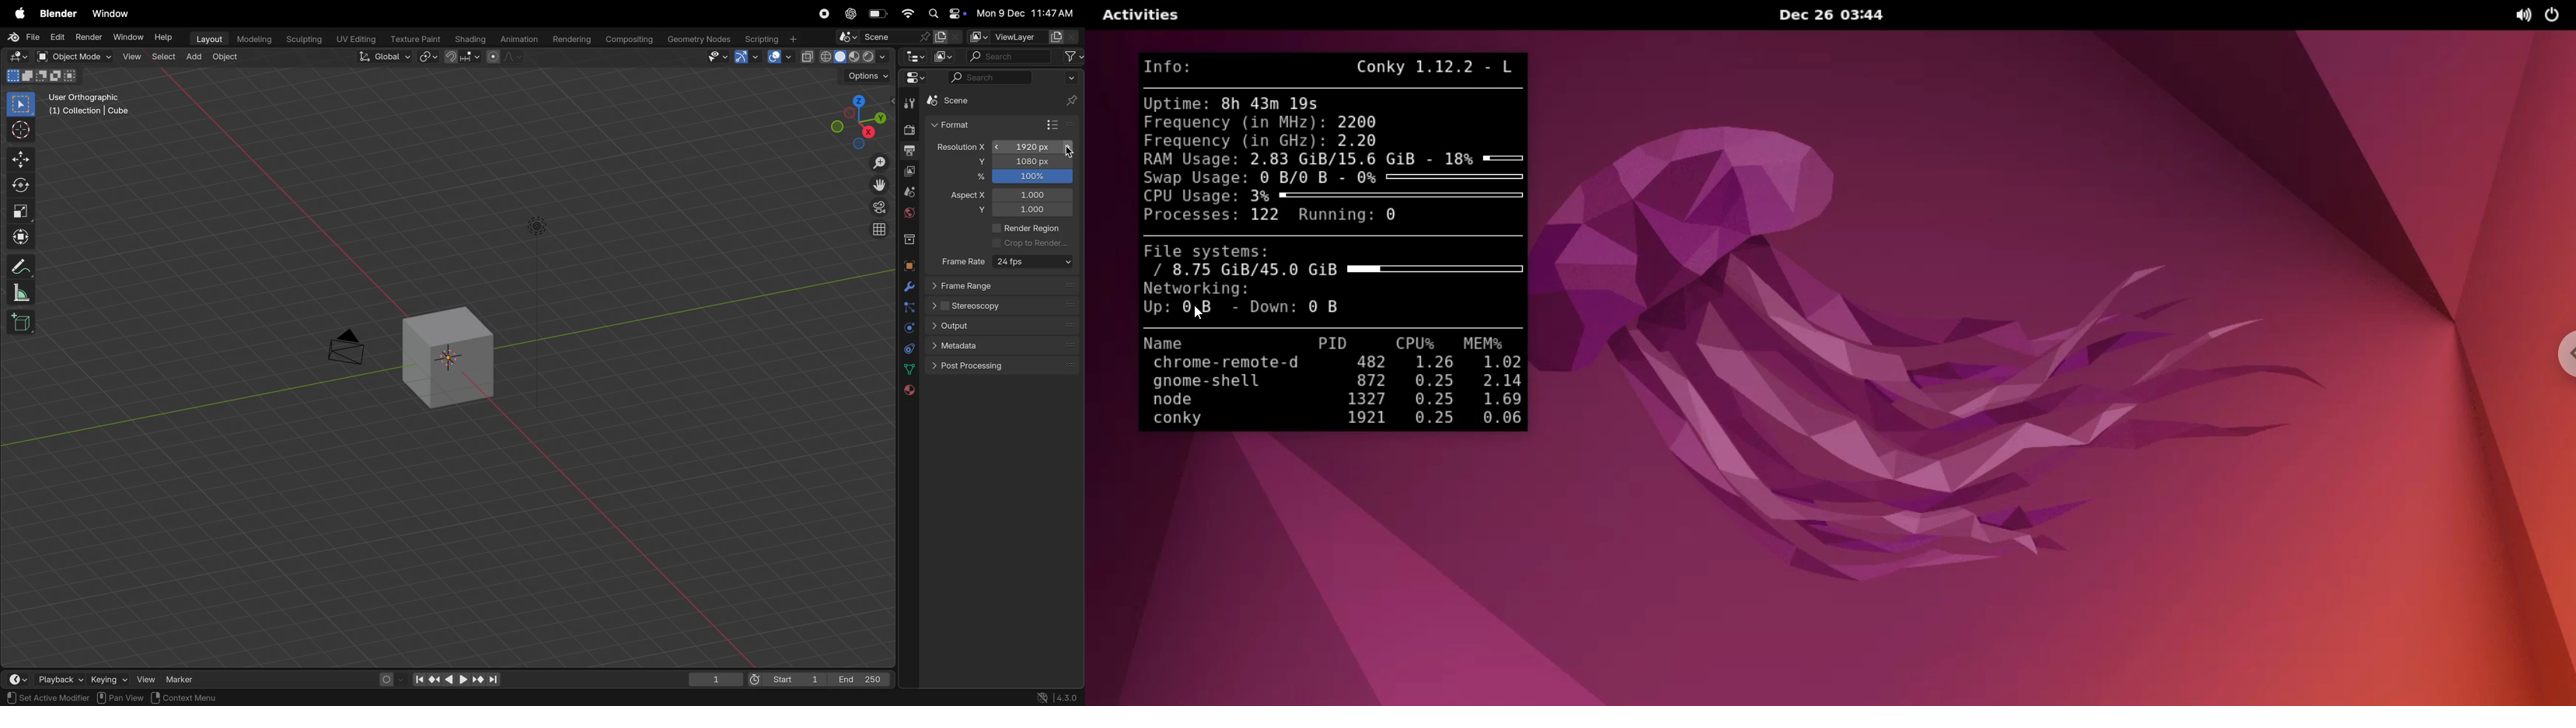 Image resolution: width=2576 pixels, height=728 pixels. I want to click on Shading, so click(472, 38).